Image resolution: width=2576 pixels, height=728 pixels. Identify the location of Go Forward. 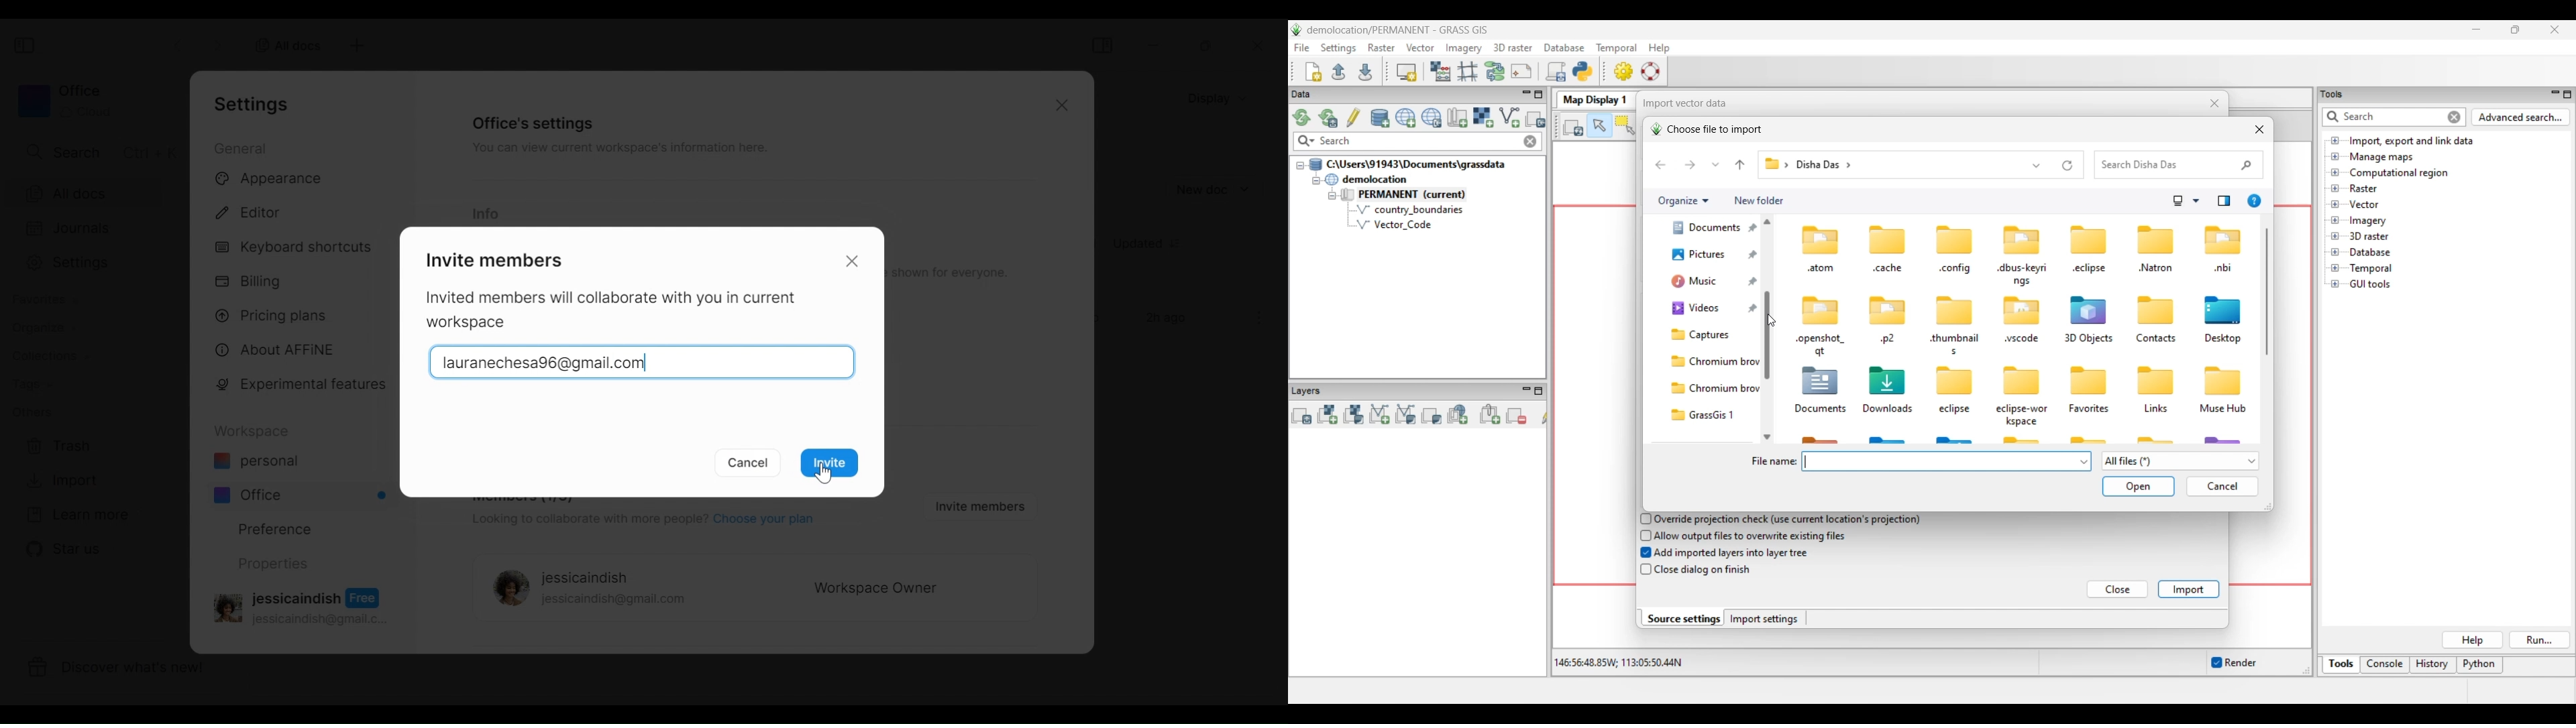
(218, 43).